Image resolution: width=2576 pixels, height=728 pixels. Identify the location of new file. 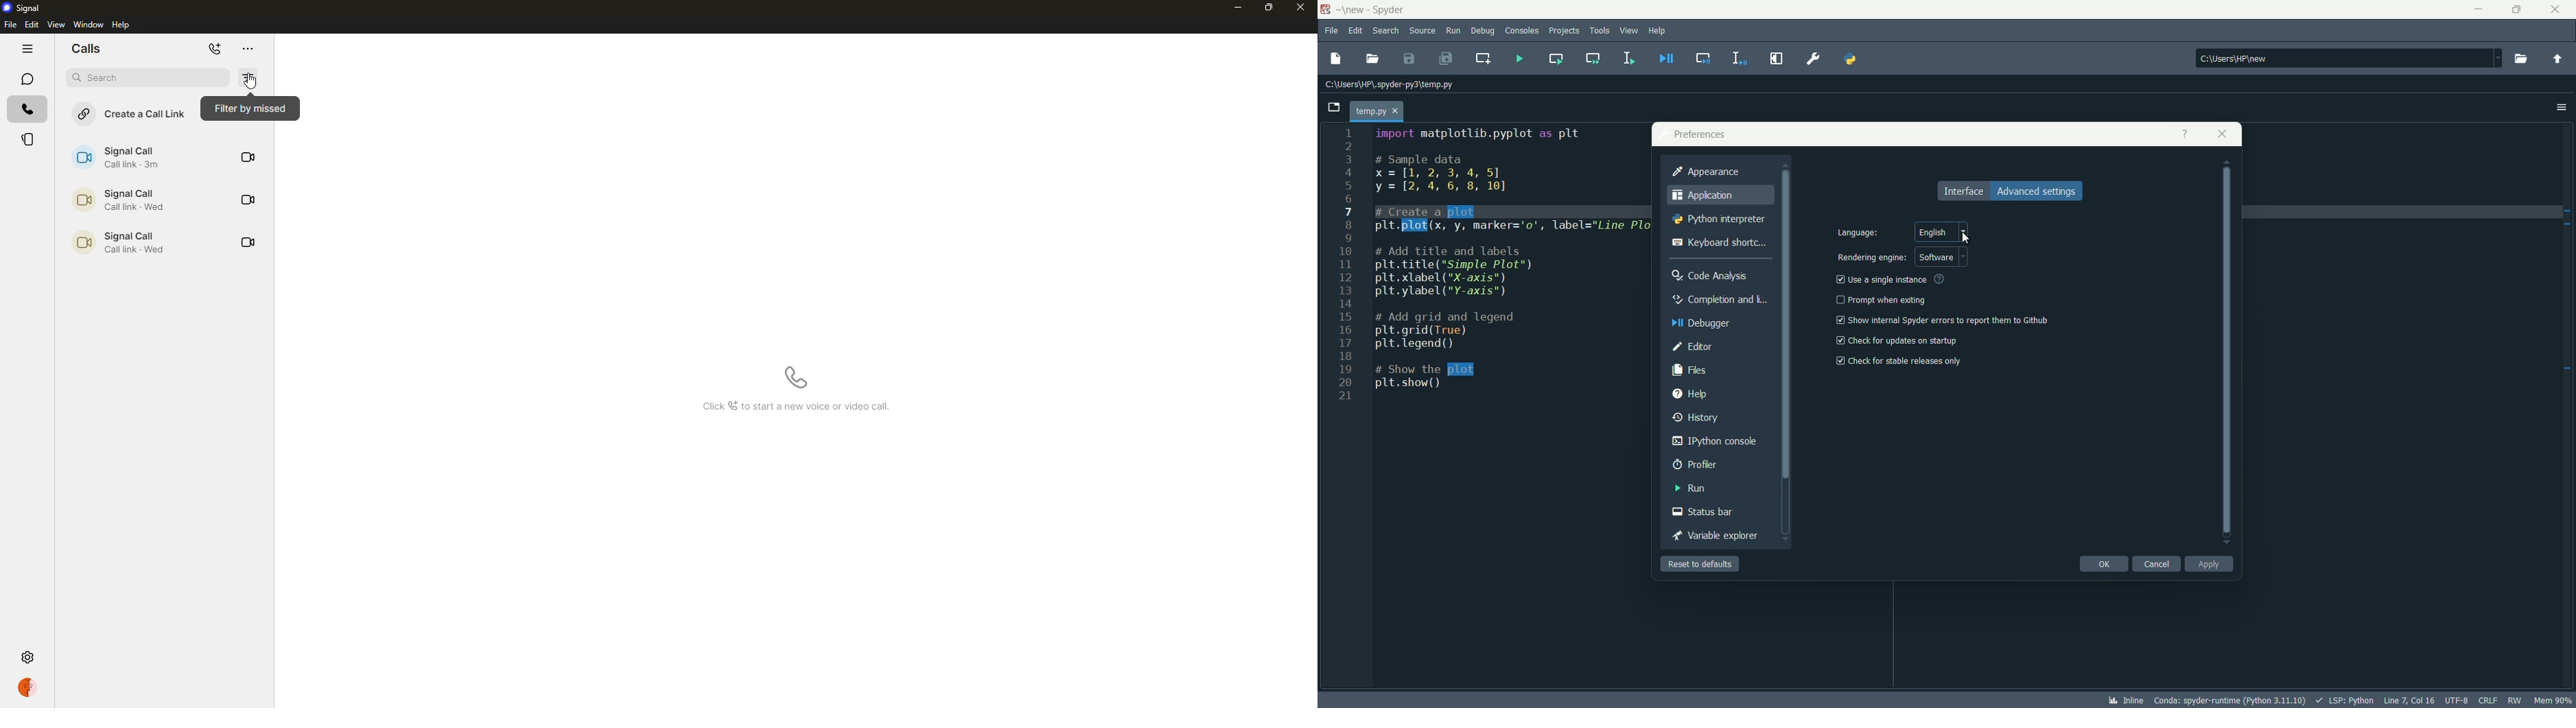
(1336, 59).